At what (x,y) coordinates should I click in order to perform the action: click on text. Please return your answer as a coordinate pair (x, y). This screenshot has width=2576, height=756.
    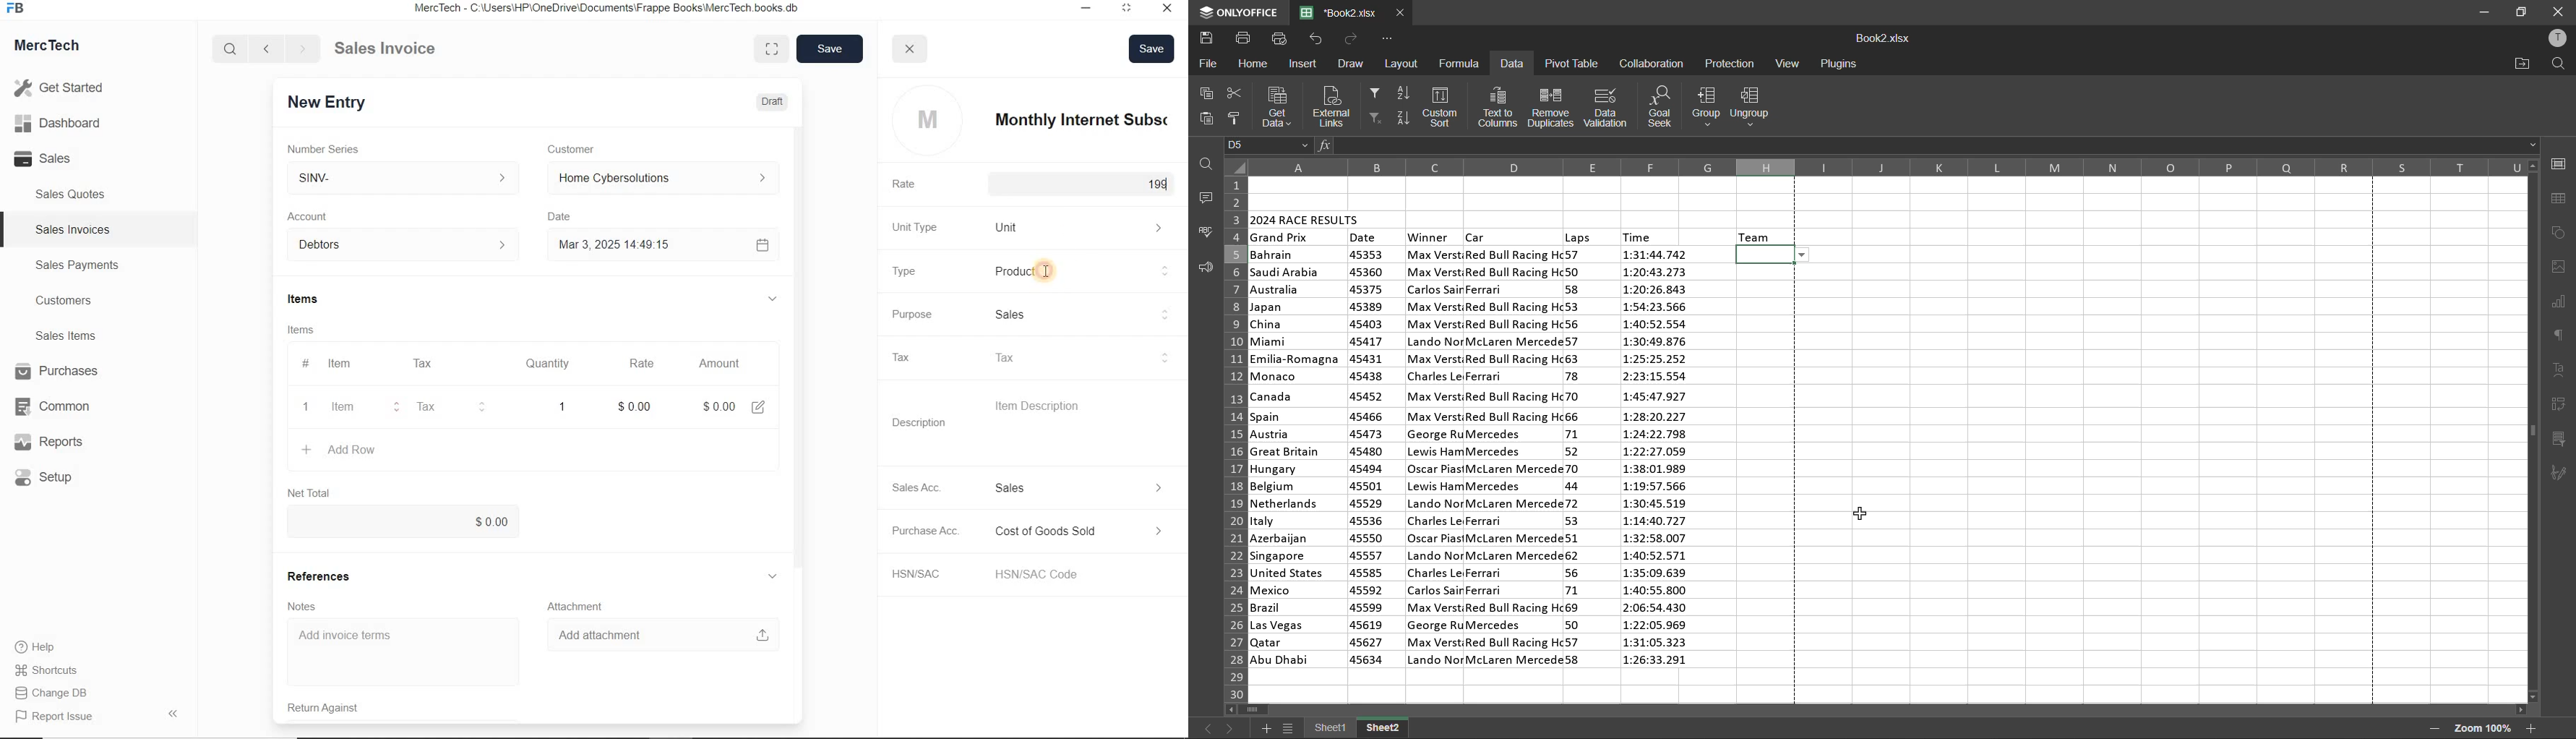
    Looking at the image, I should click on (2560, 370).